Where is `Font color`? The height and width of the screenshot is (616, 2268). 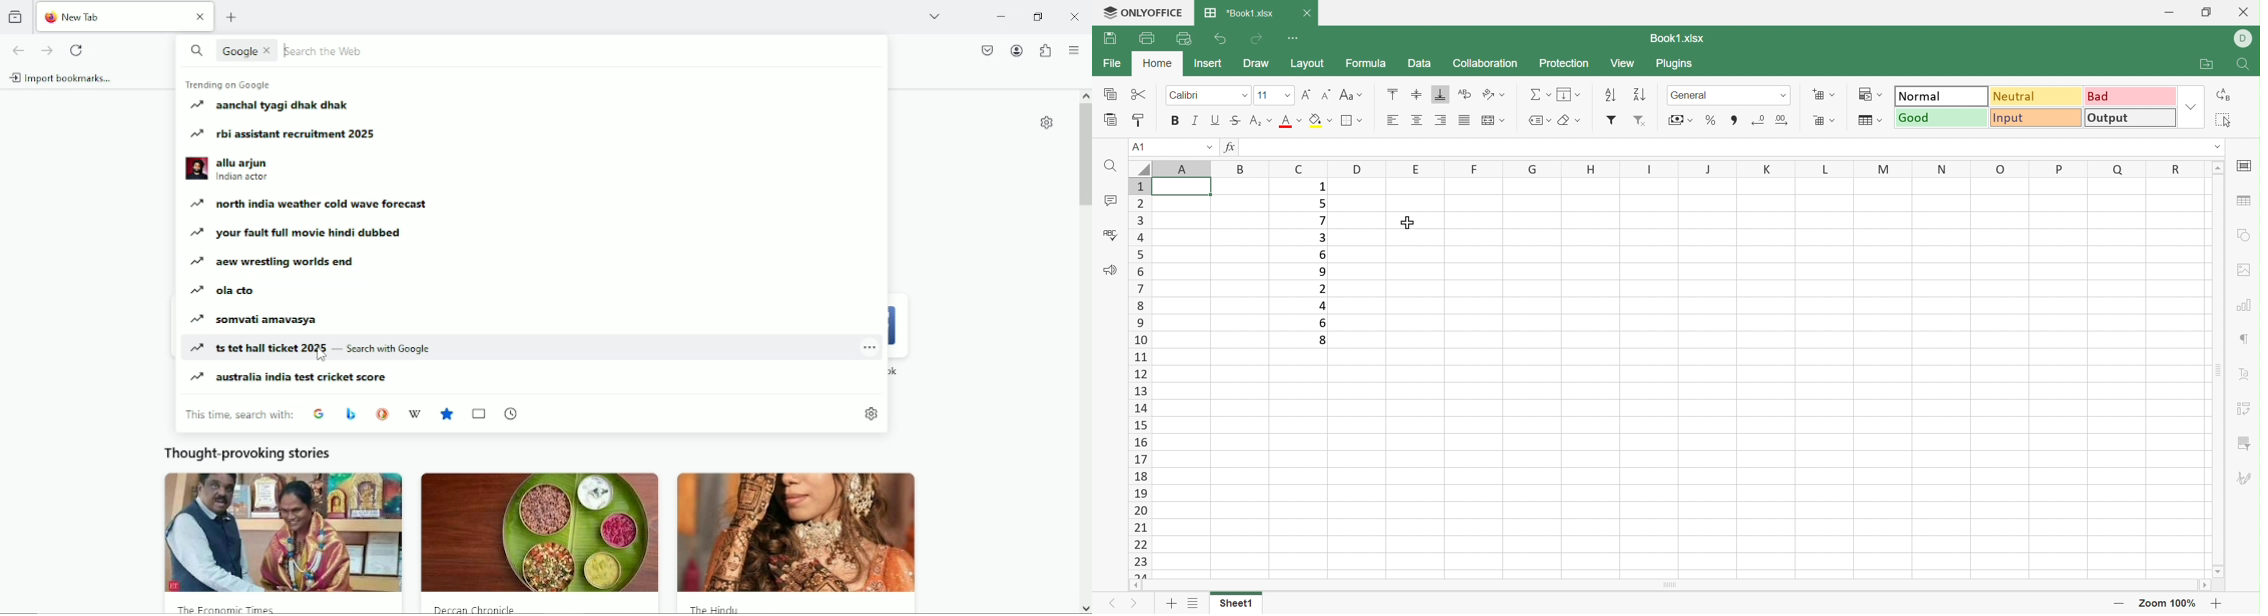
Font color is located at coordinates (1292, 120).